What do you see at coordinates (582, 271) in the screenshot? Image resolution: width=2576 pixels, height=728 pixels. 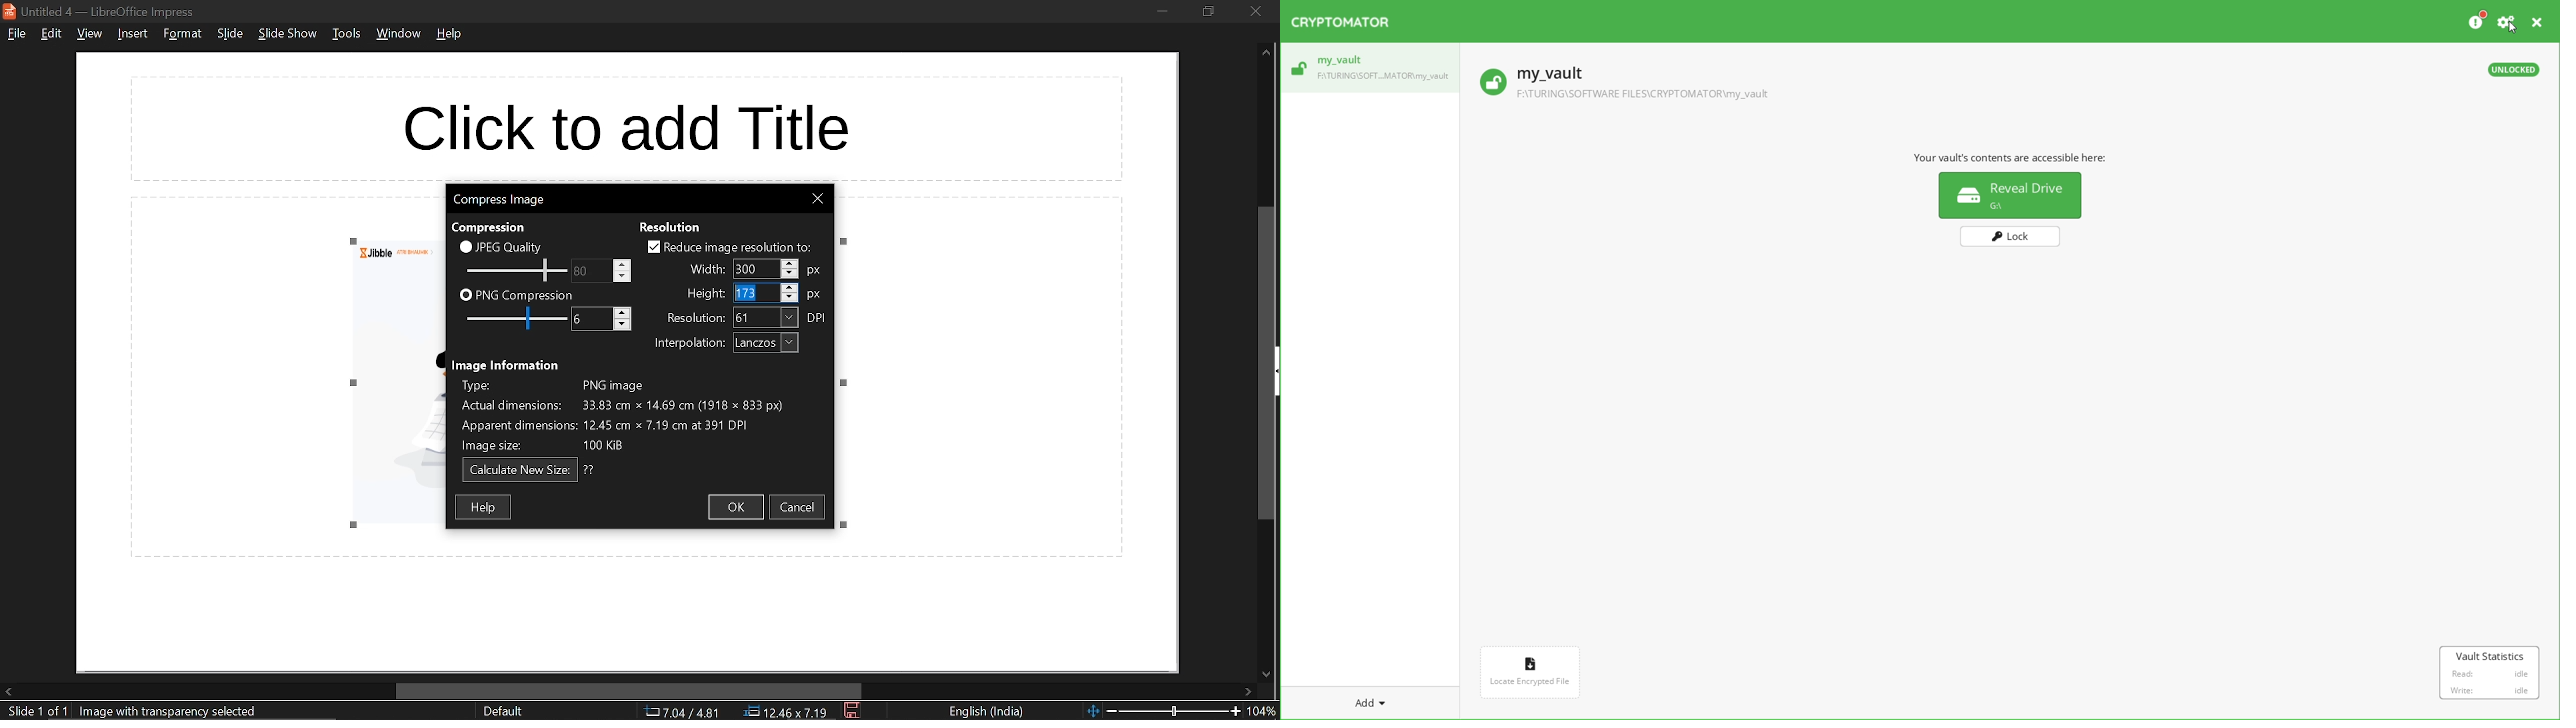 I see `change JPEG quality` at bounding box center [582, 271].